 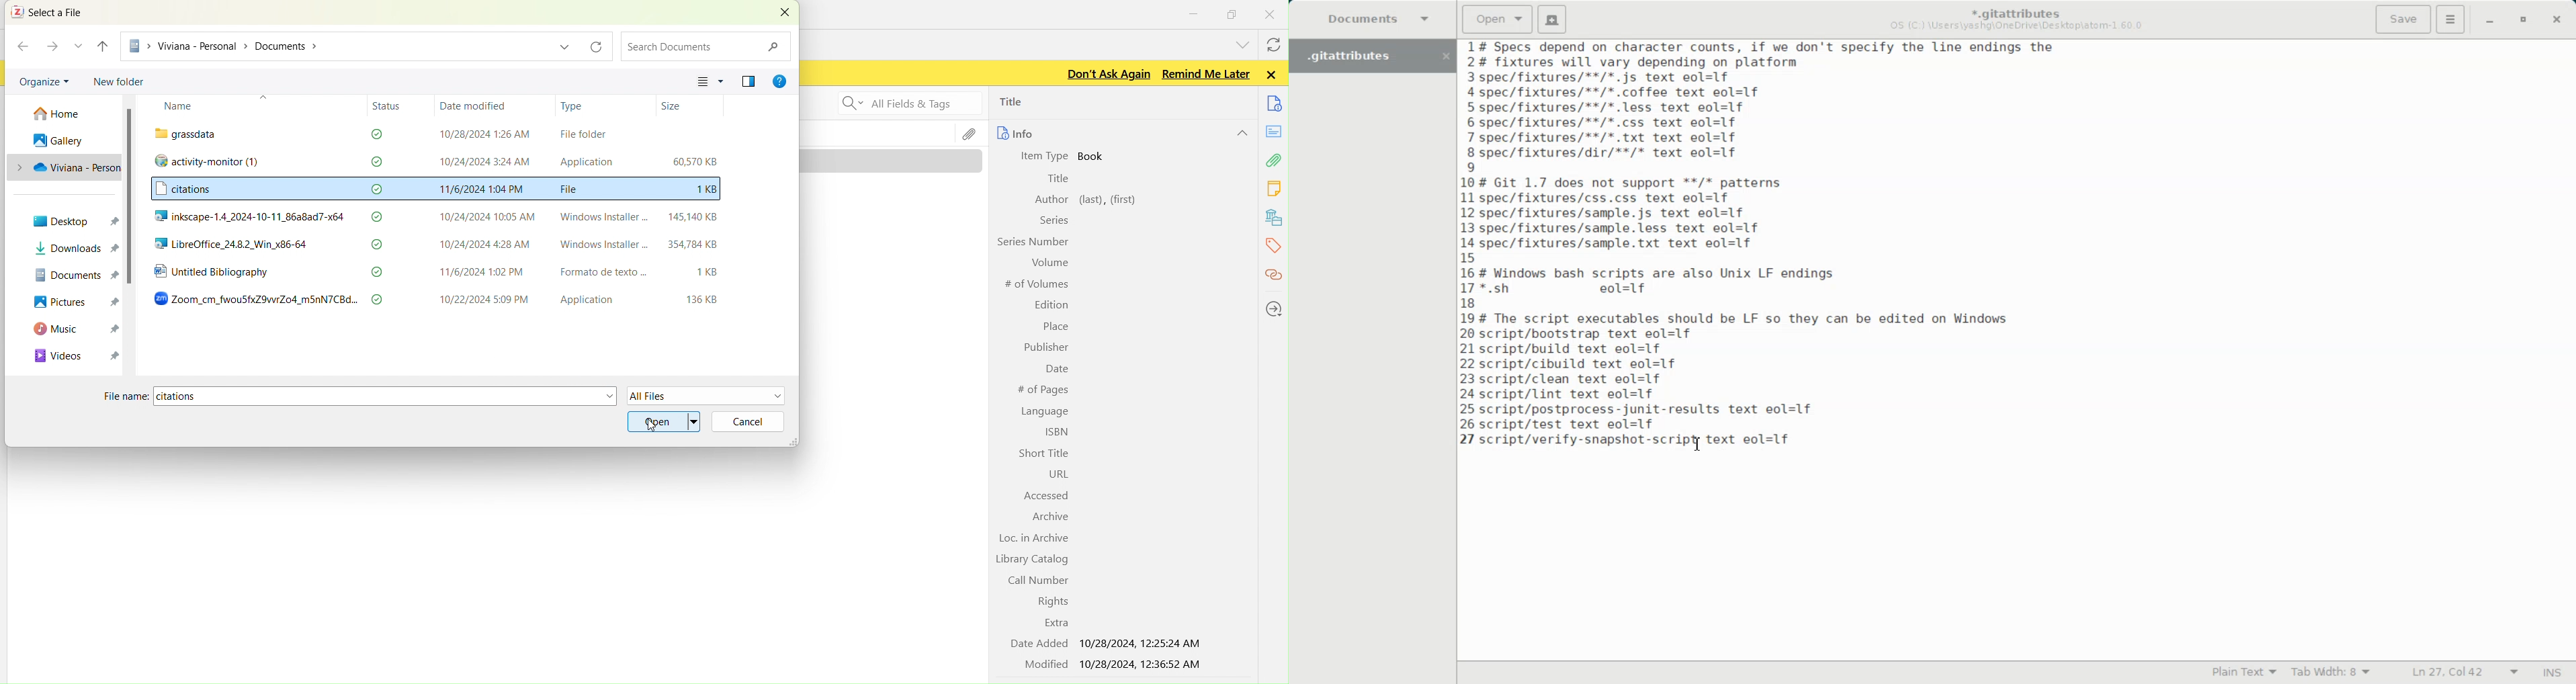 I want to click on URL, so click(x=1055, y=473).